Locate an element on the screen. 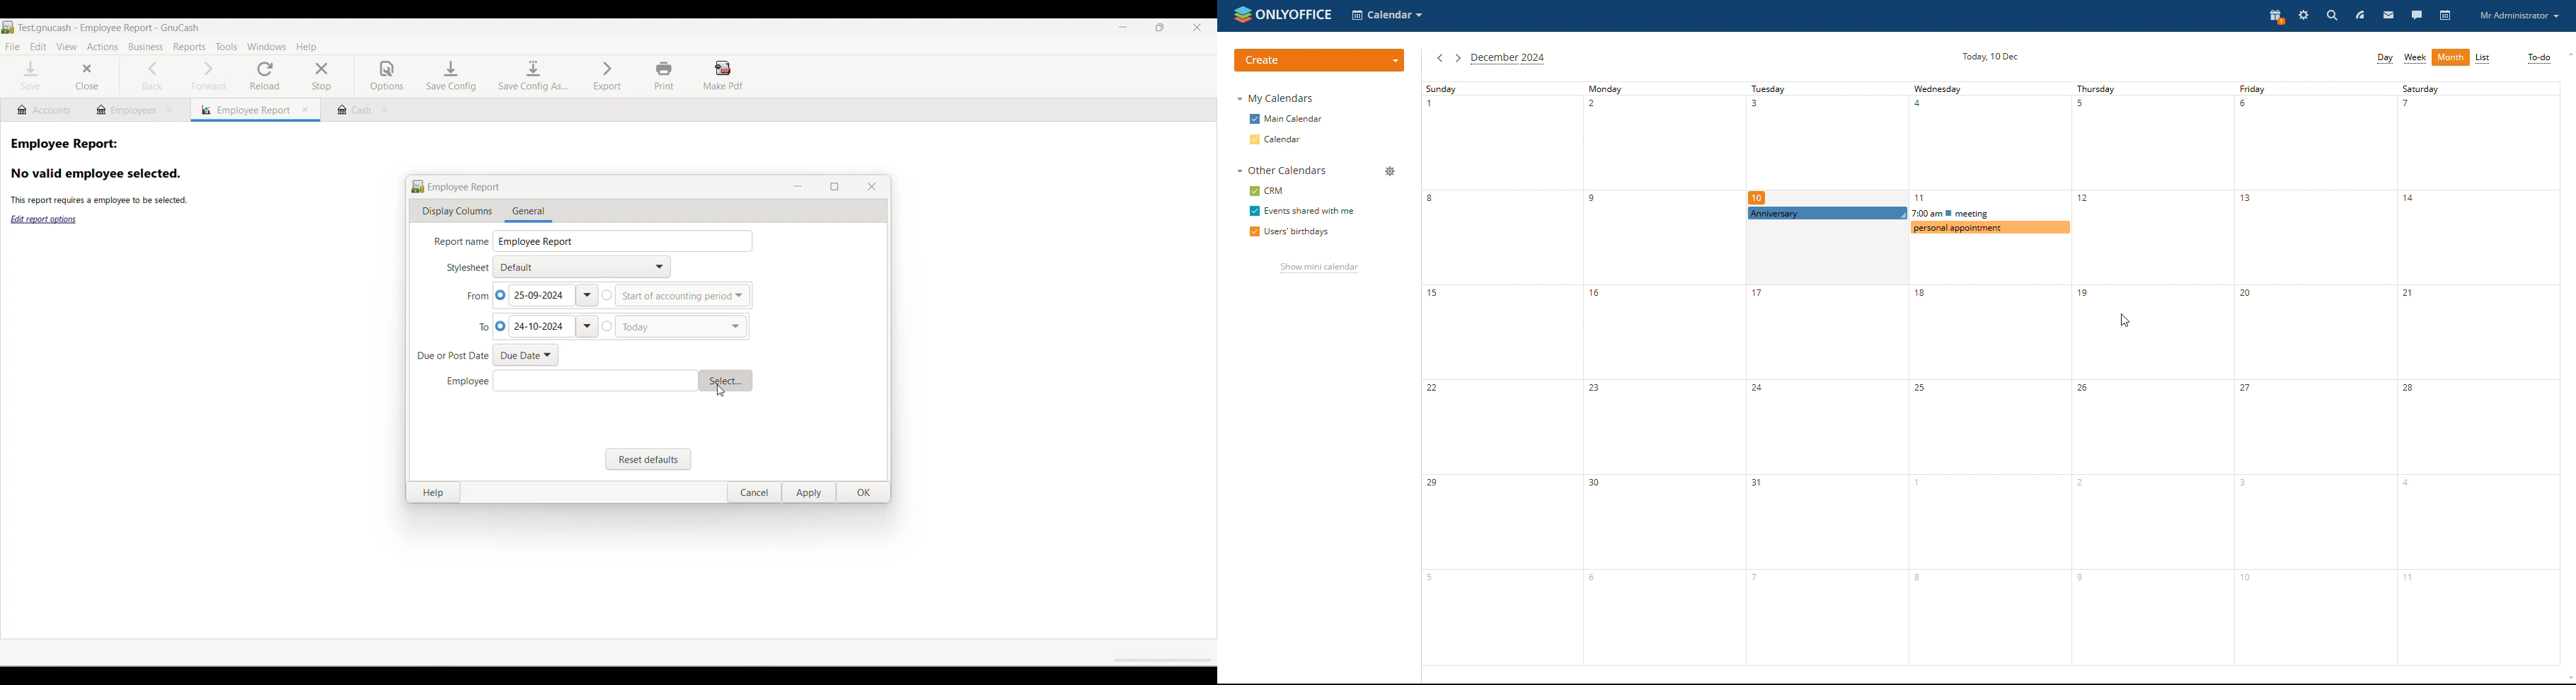 Image resolution: width=2576 pixels, height=700 pixels. main calendar is located at coordinates (1287, 119).